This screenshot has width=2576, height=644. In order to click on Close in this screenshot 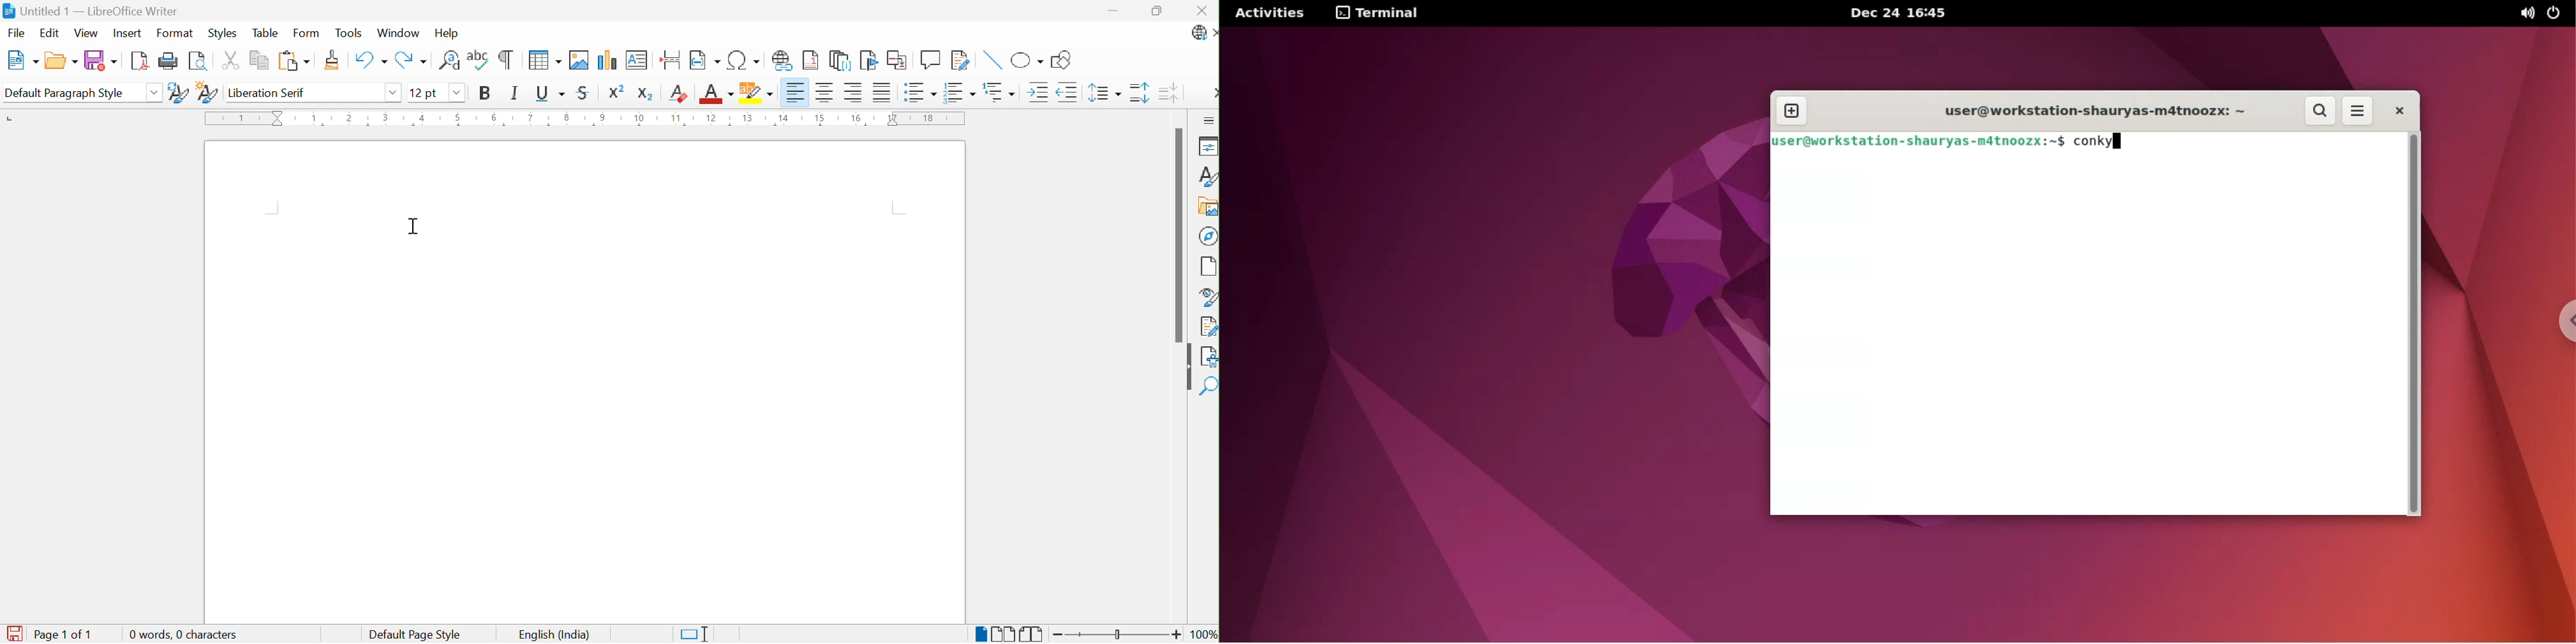, I will do `click(1200, 10)`.